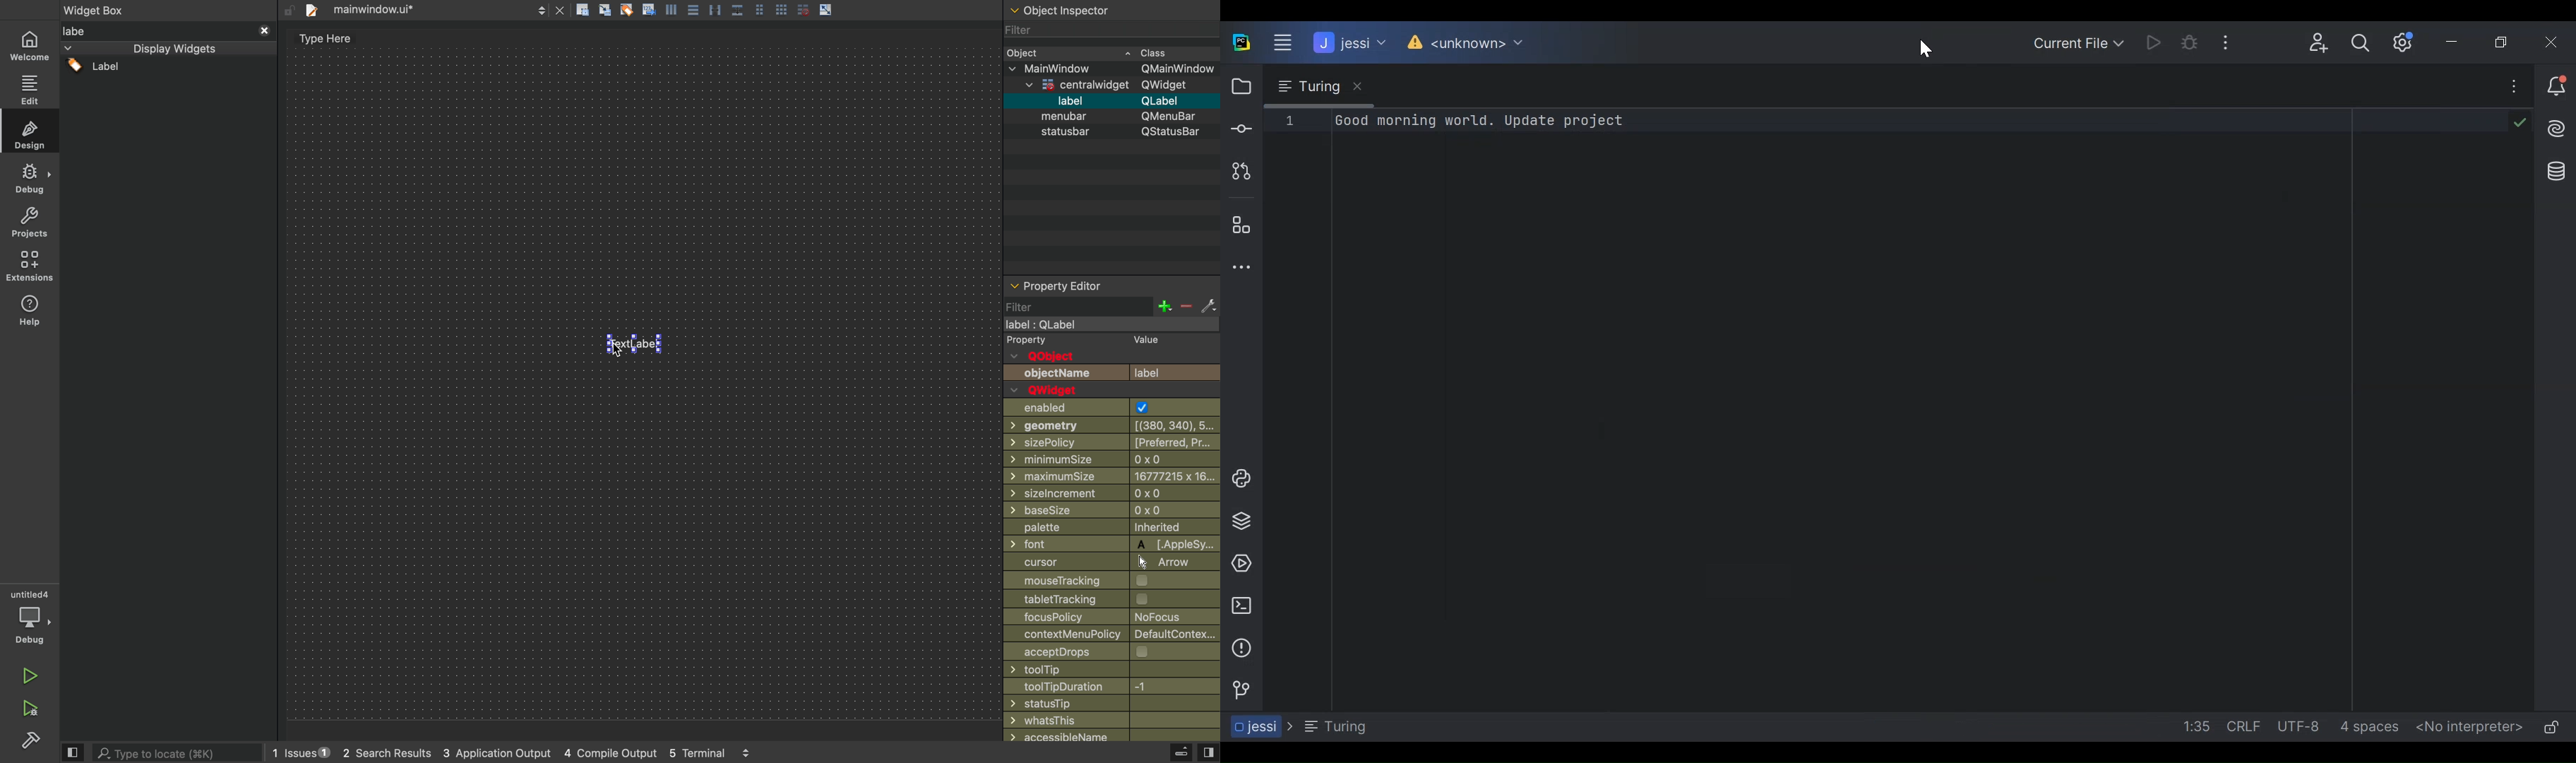 Image resolution: width=2576 pixels, height=784 pixels. What do you see at coordinates (1258, 726) in the screenshot?
I see `jessi` at bounding box center [1258, 726].